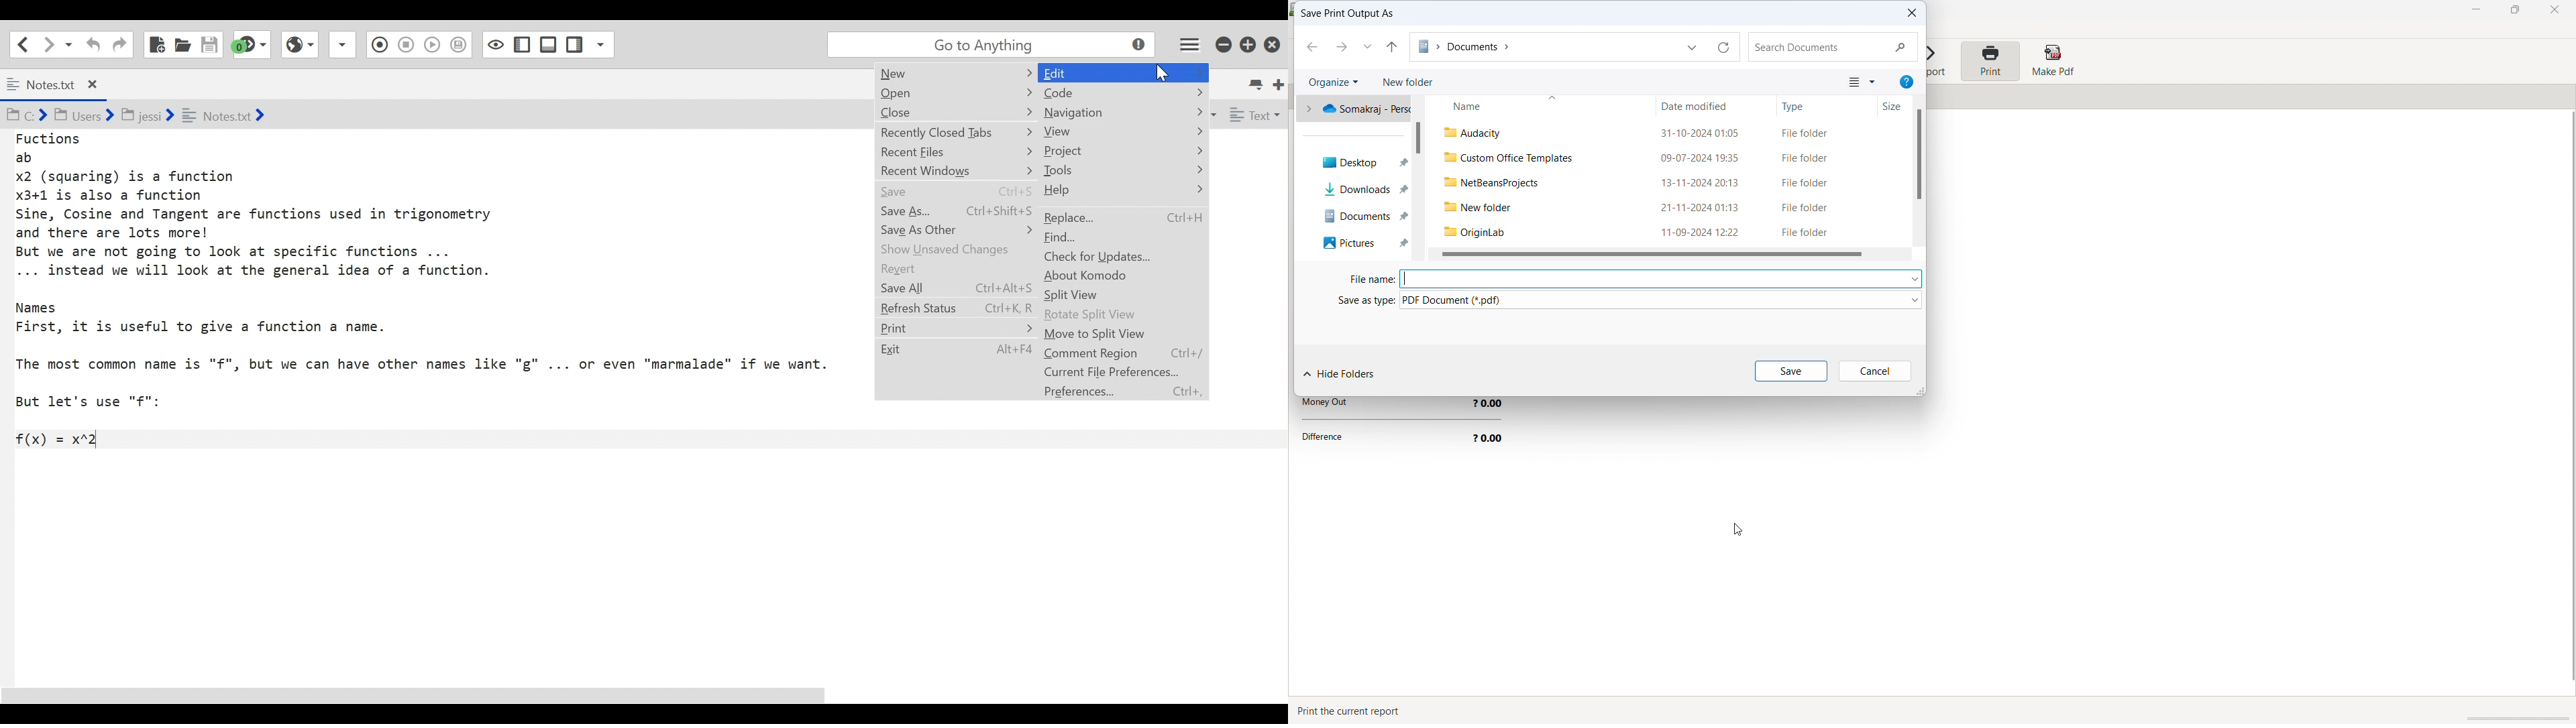 This screenshot has width=2576, height=728. What do you see at coordinates (1694, 46) in the screenshot?
I see `location history` at bounding box center [1694, 46].